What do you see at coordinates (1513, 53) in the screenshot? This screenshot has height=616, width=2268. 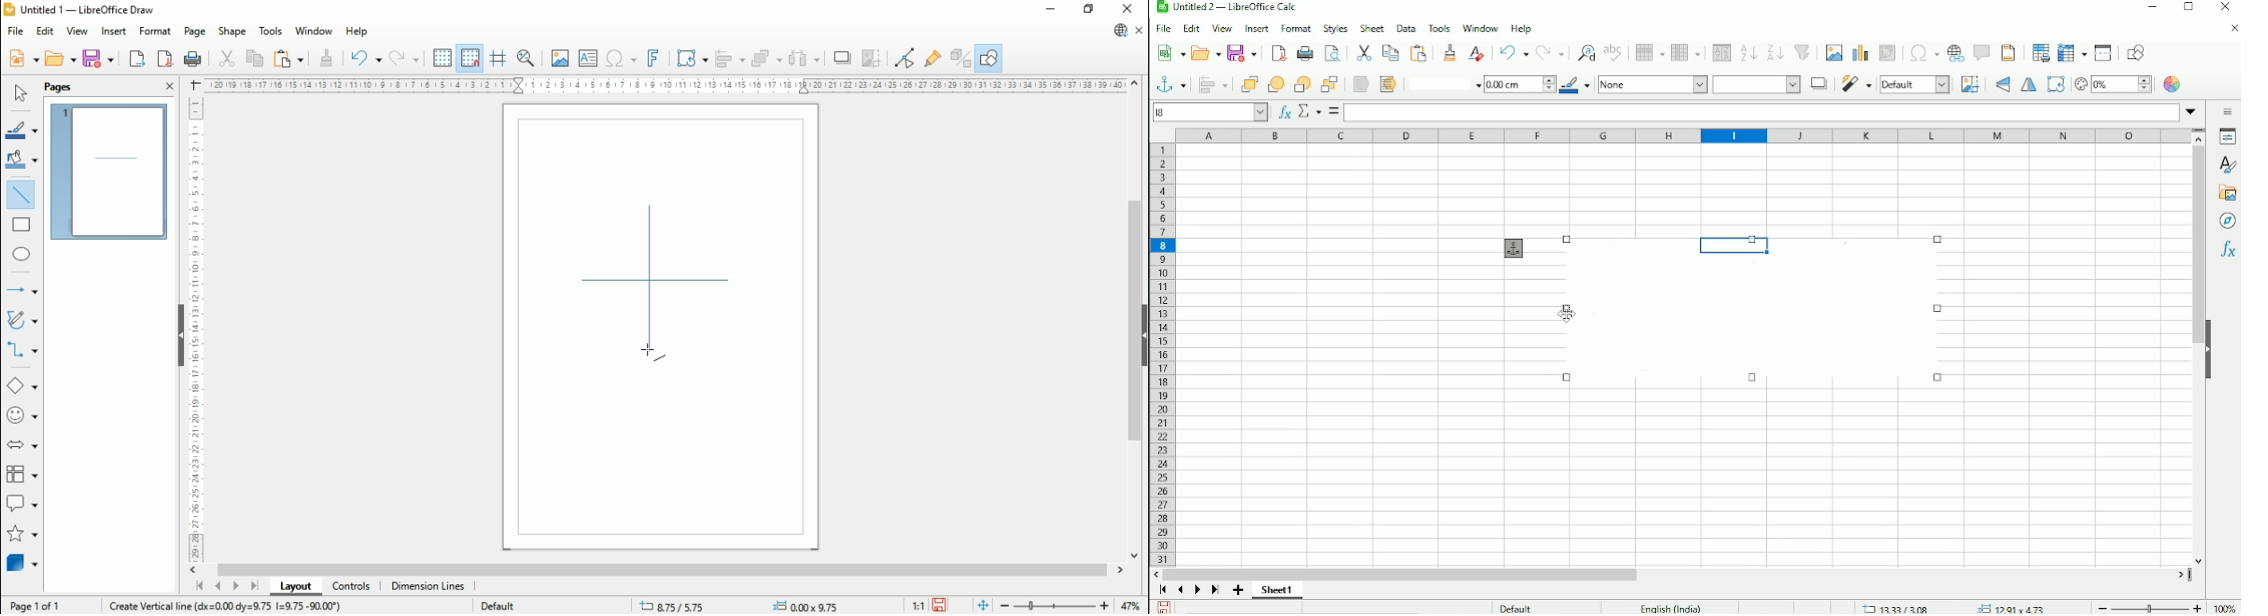 I see `Undo` at bounding box center [1513, 53].